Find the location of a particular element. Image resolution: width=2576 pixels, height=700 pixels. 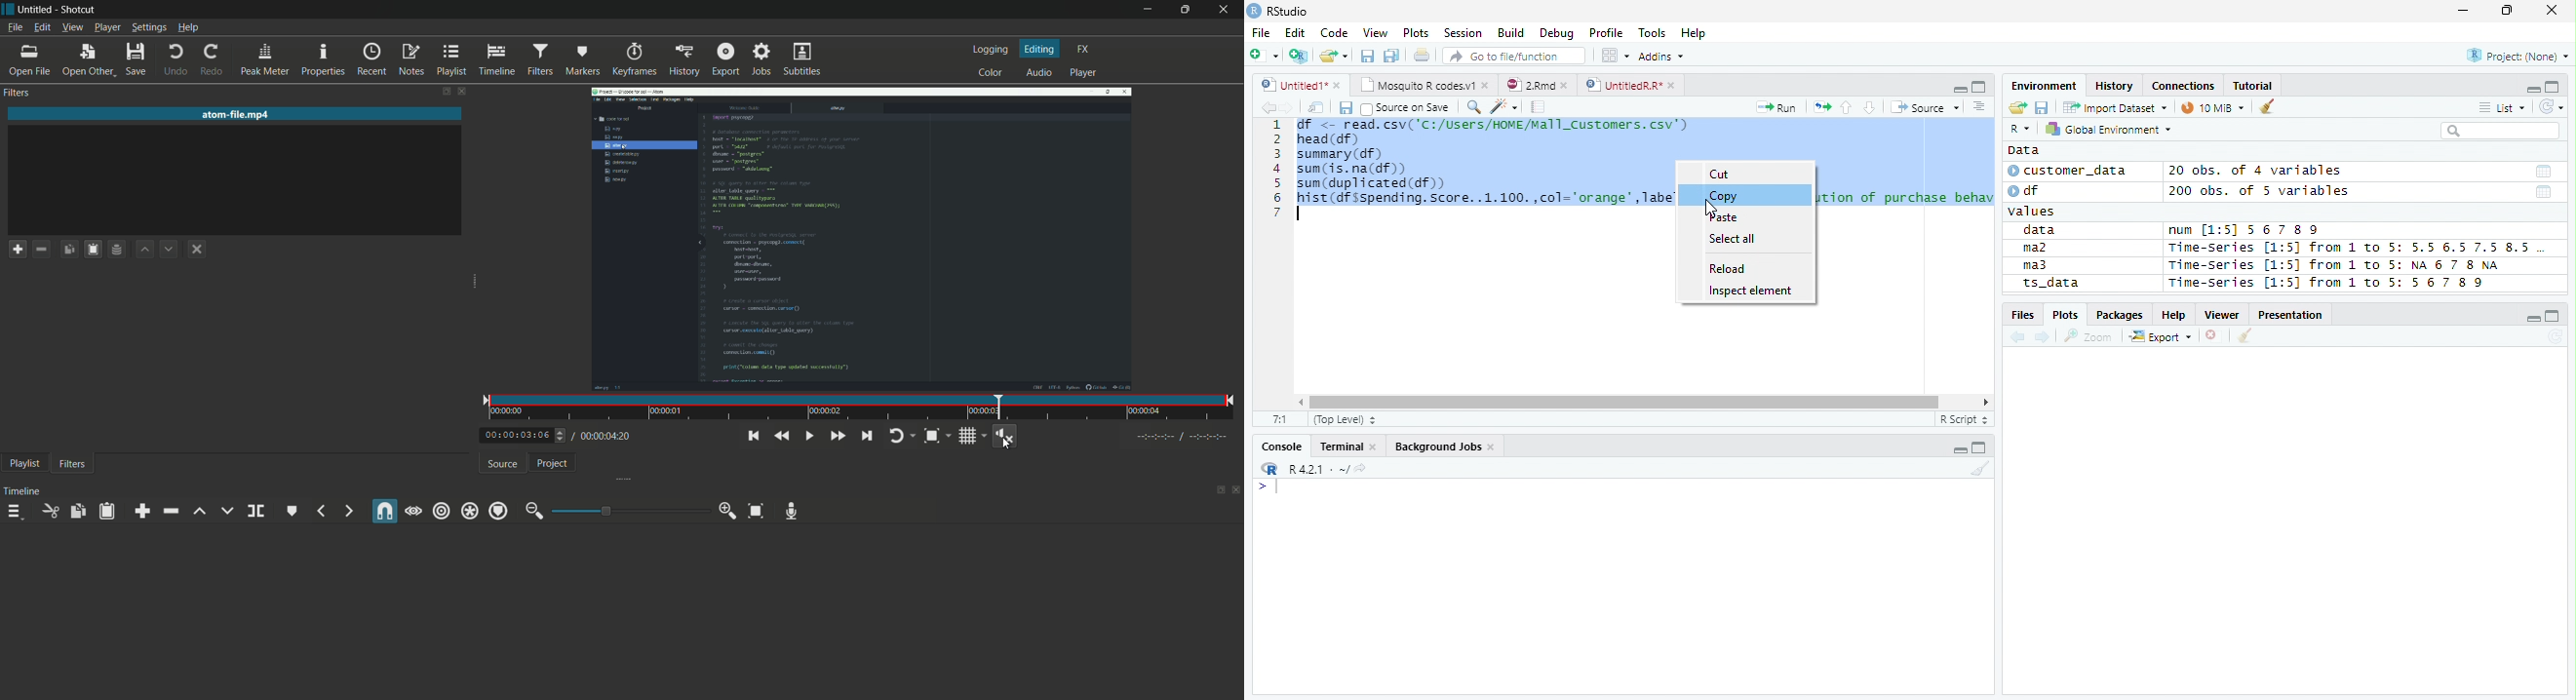

settings menu is located at coordinates (148, 27).